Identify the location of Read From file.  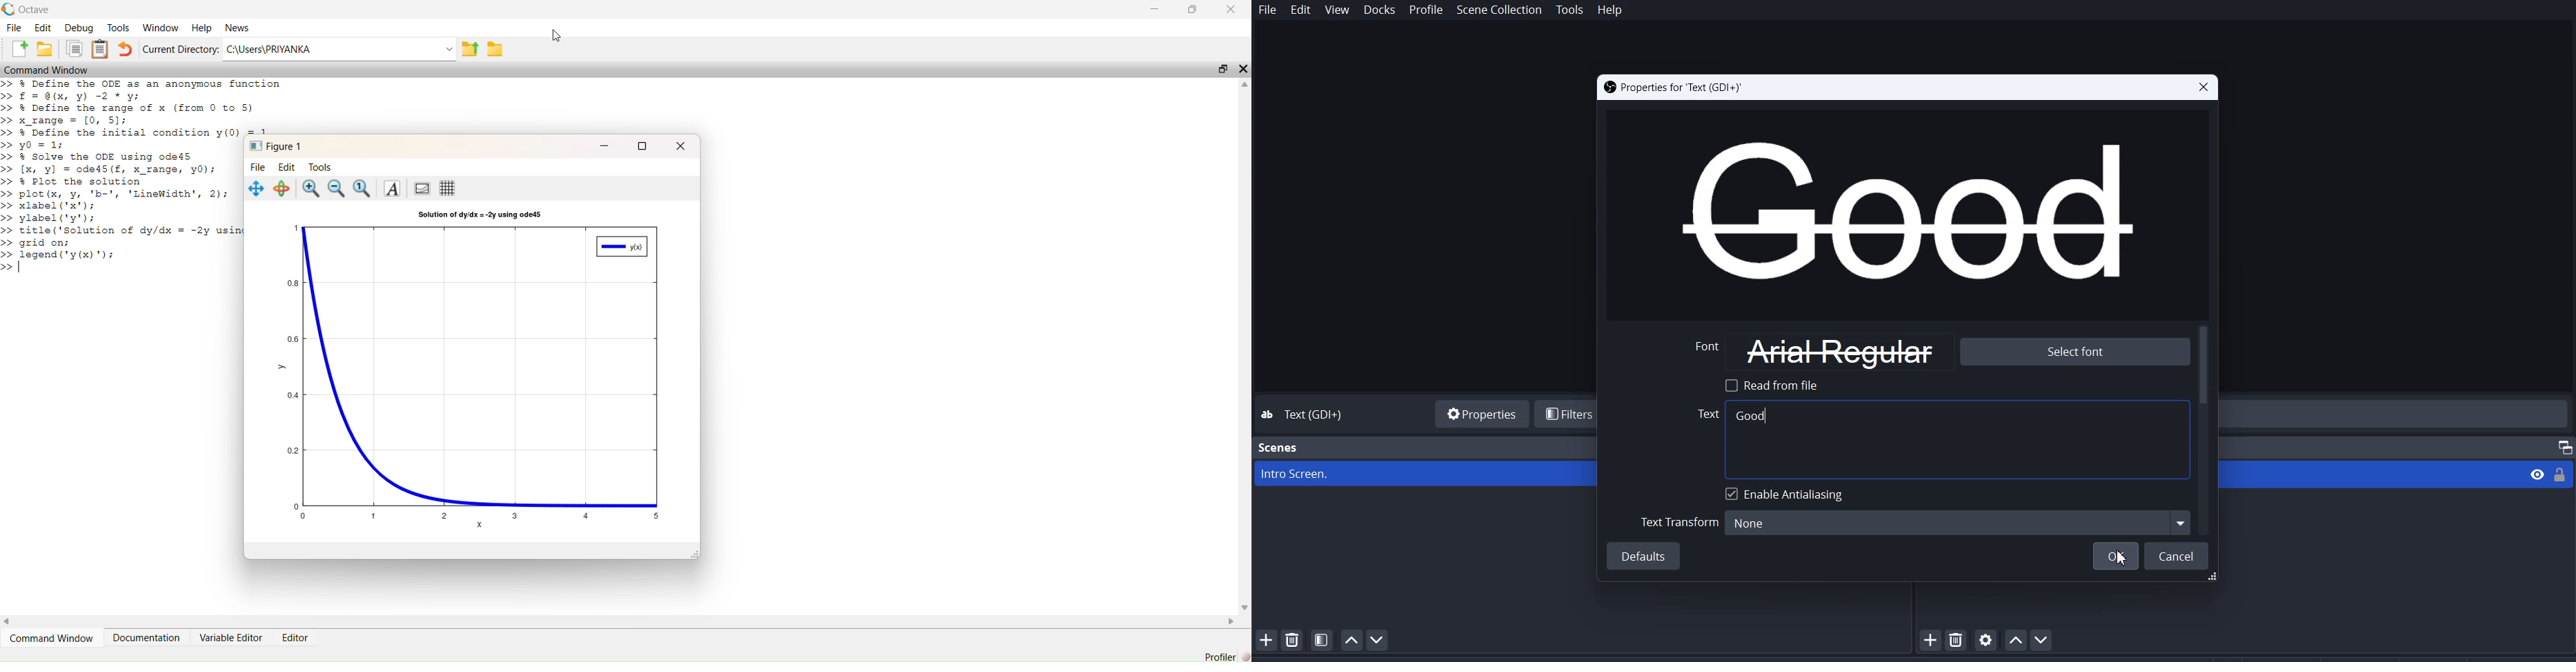
(1776, 385).